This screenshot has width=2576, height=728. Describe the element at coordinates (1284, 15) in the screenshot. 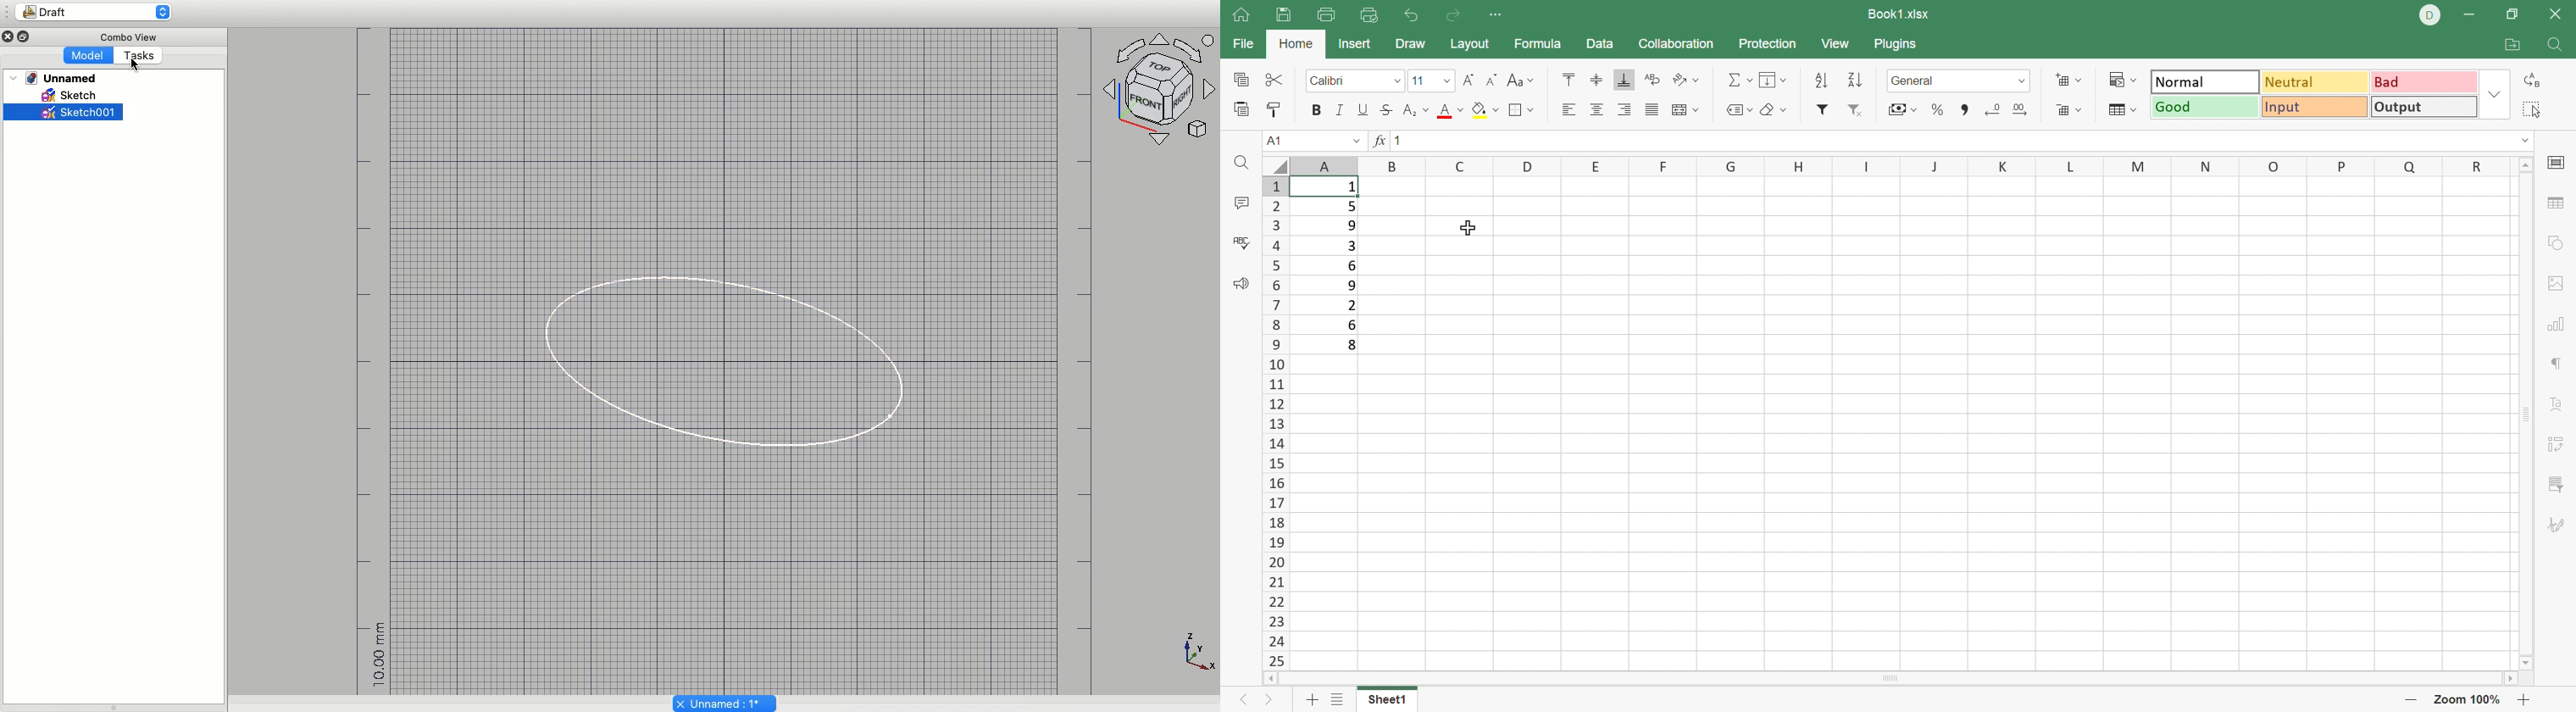

I see `Save` at that location.